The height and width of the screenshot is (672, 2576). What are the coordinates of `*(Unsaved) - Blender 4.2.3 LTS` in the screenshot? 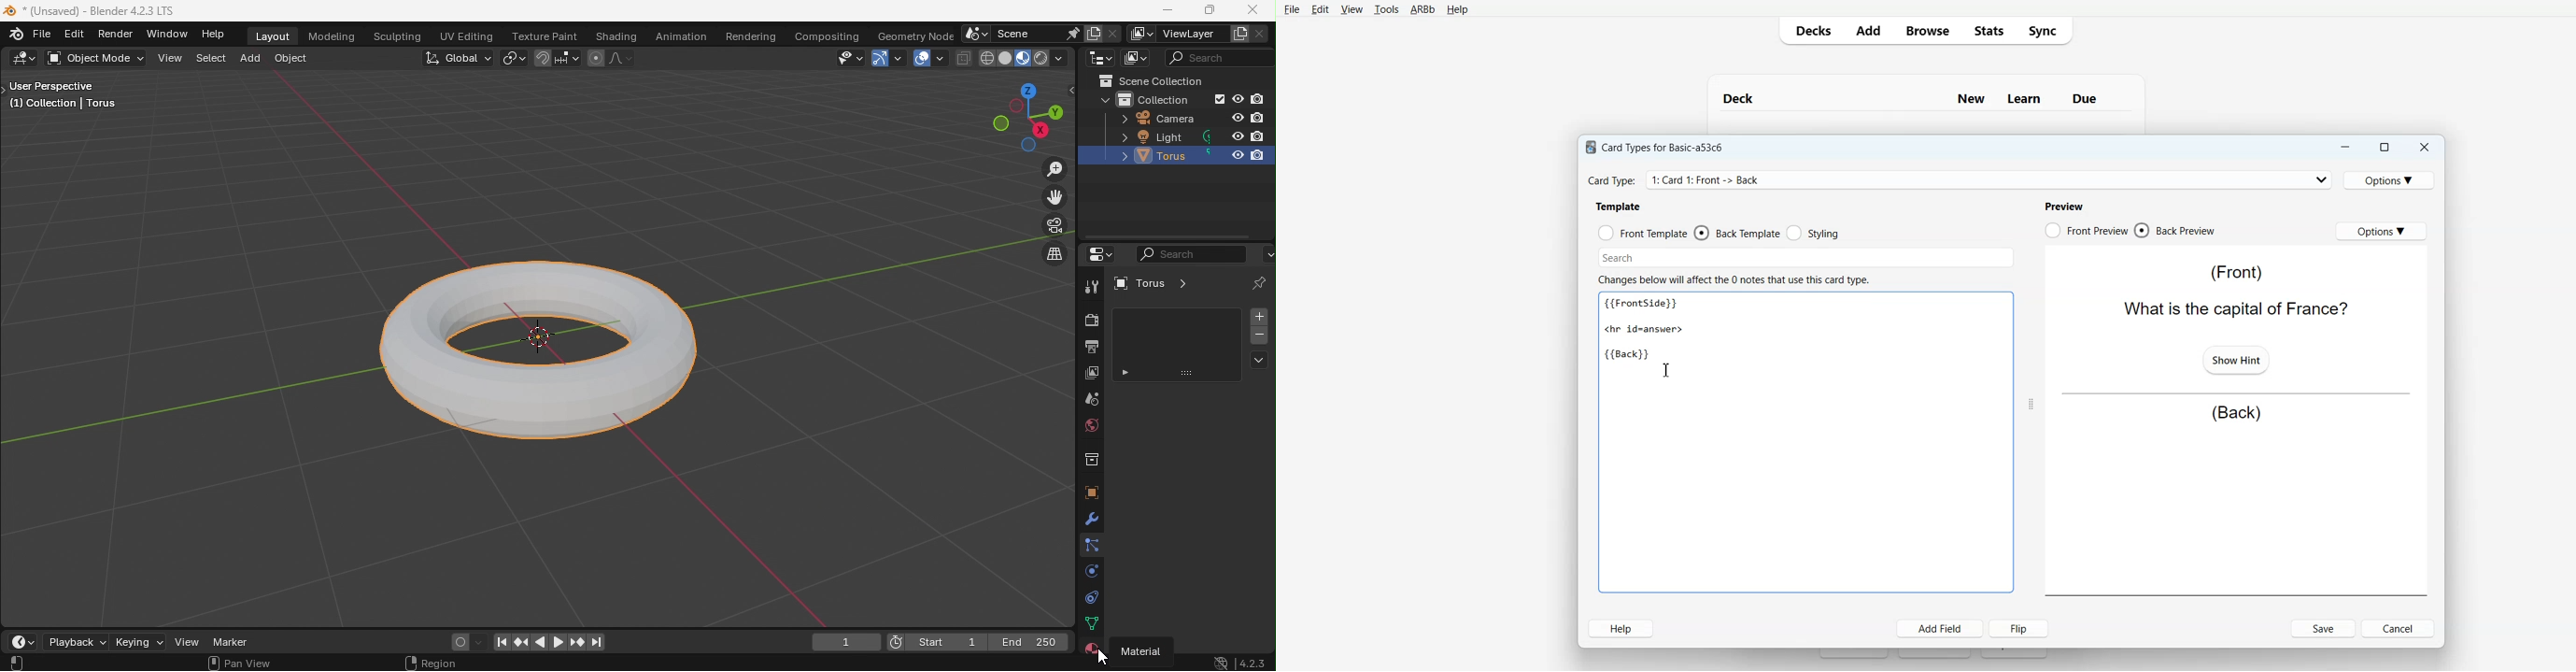 It's located at (90, 11).